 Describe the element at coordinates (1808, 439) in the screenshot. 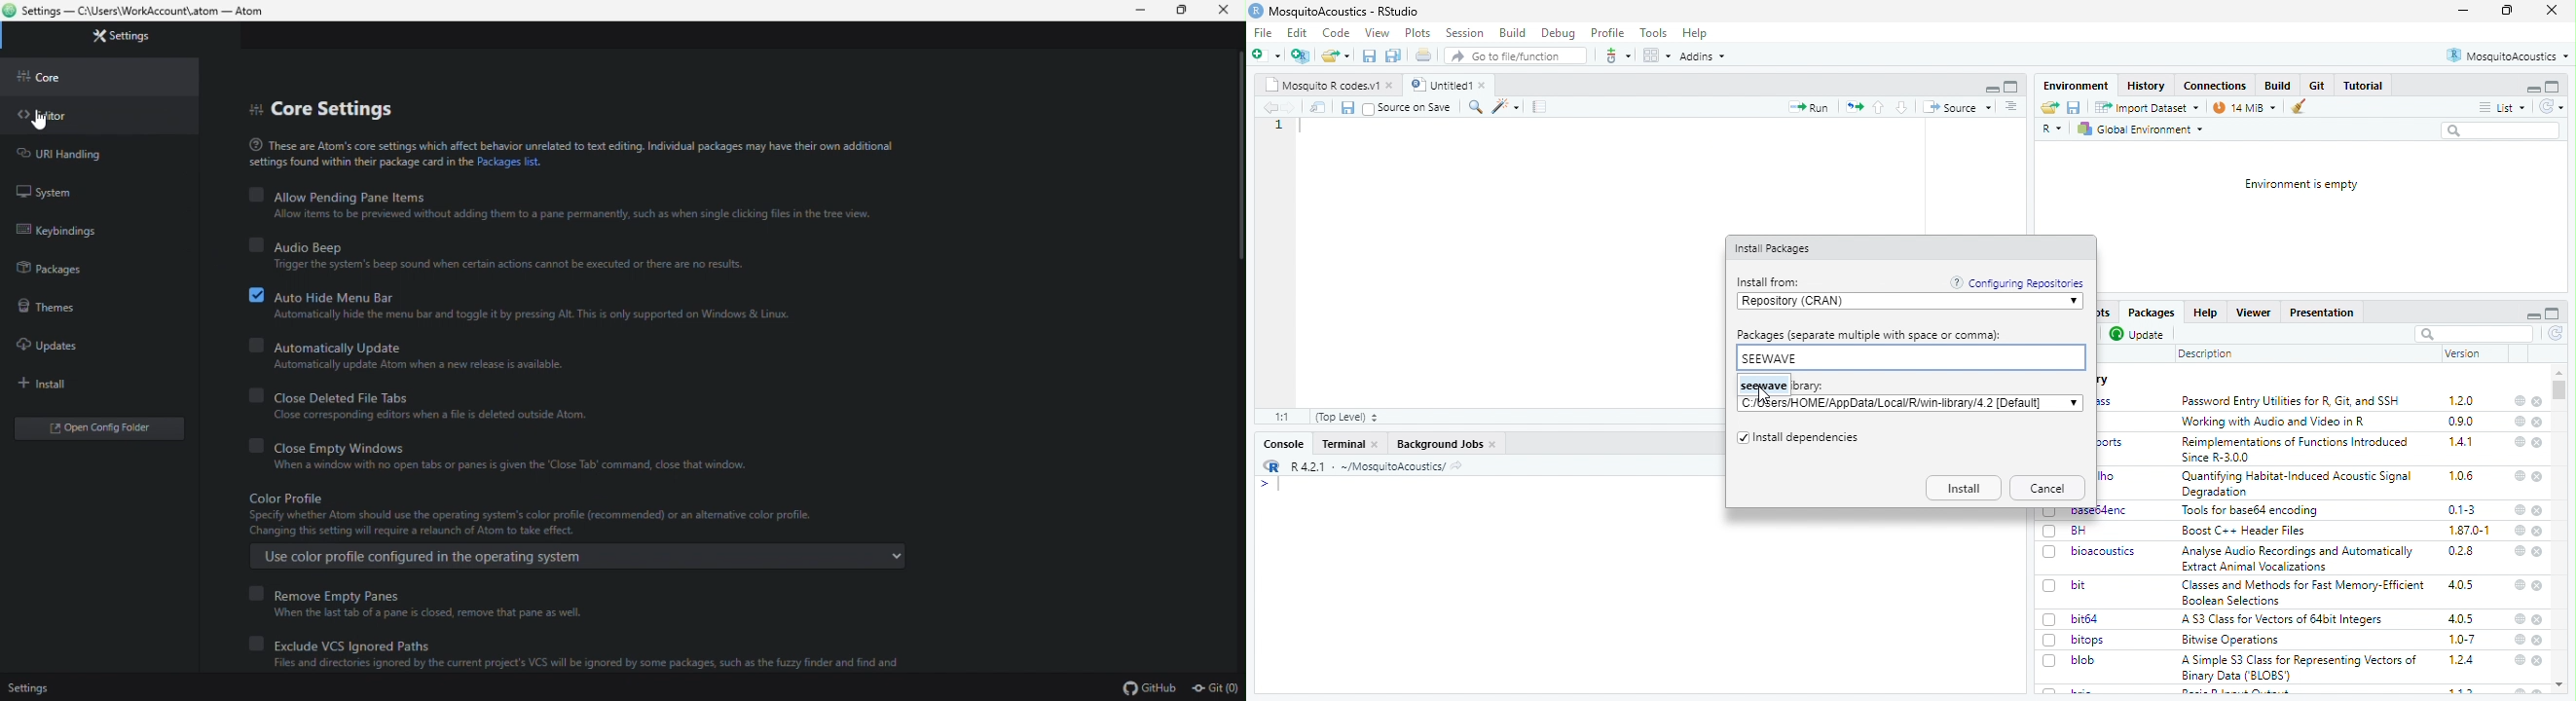

I see `Install dependencies` at that location.